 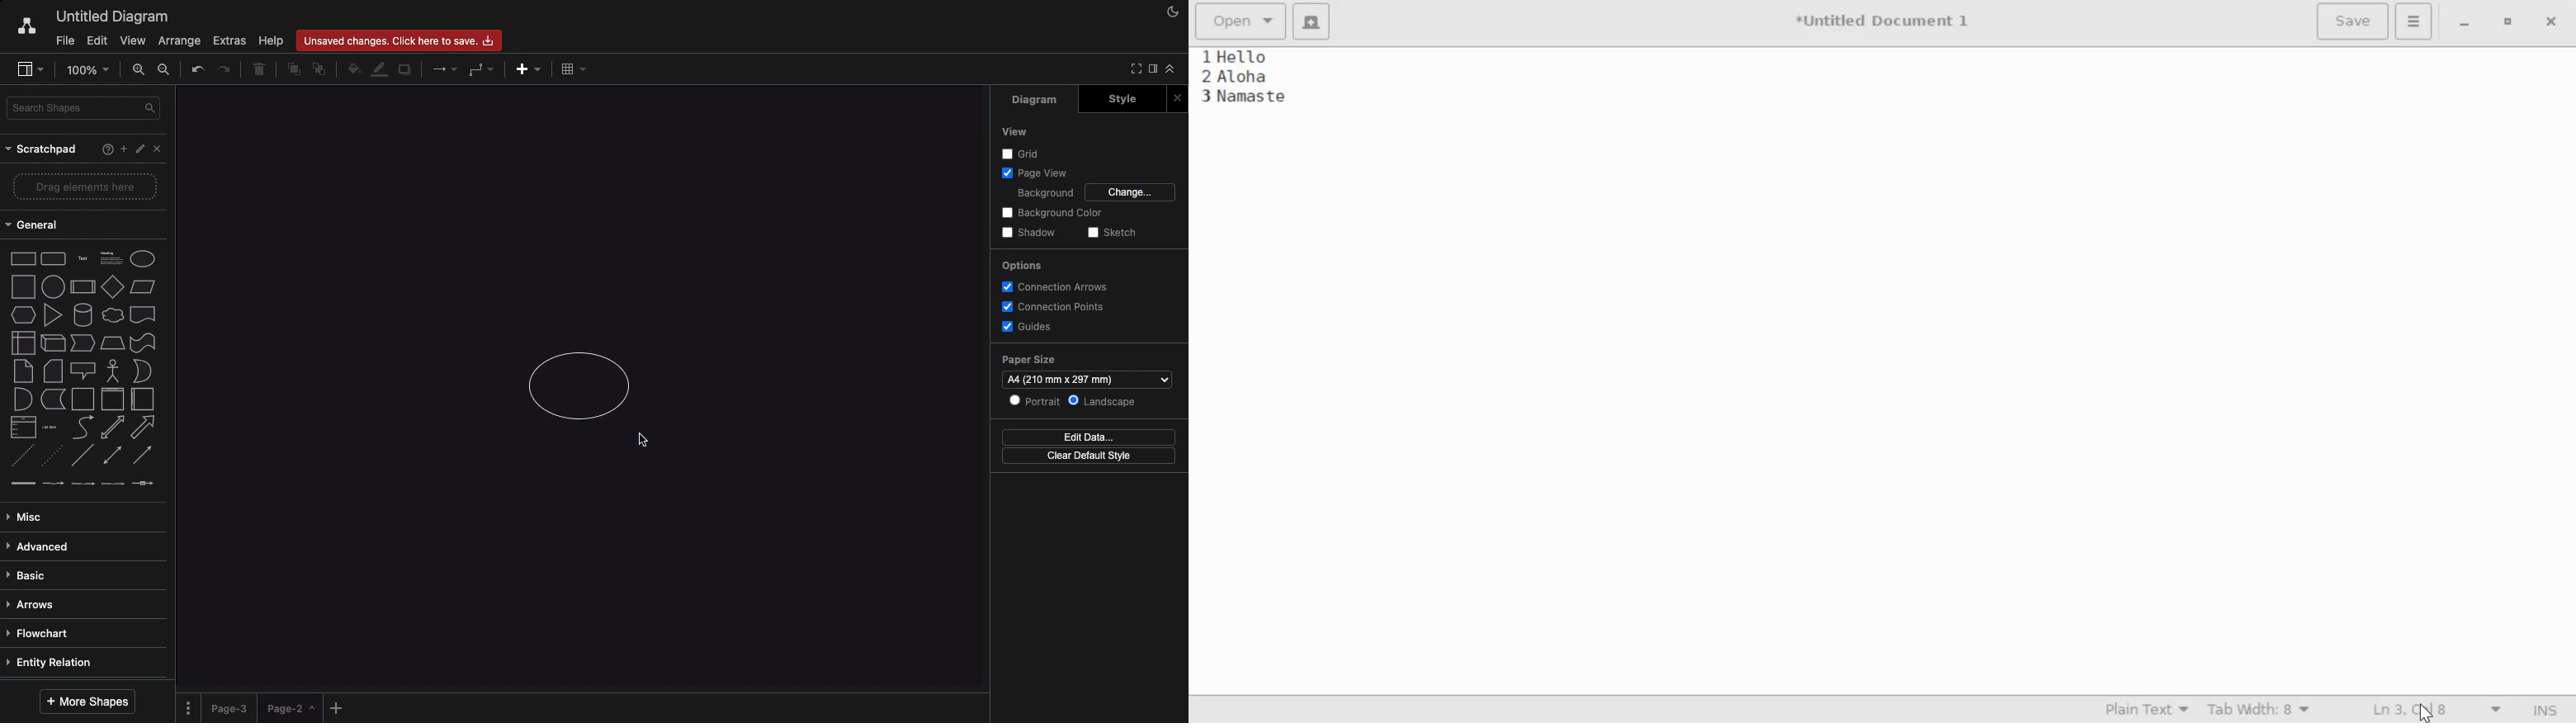 I want to click on Guides, so click(x=1026, y=327).